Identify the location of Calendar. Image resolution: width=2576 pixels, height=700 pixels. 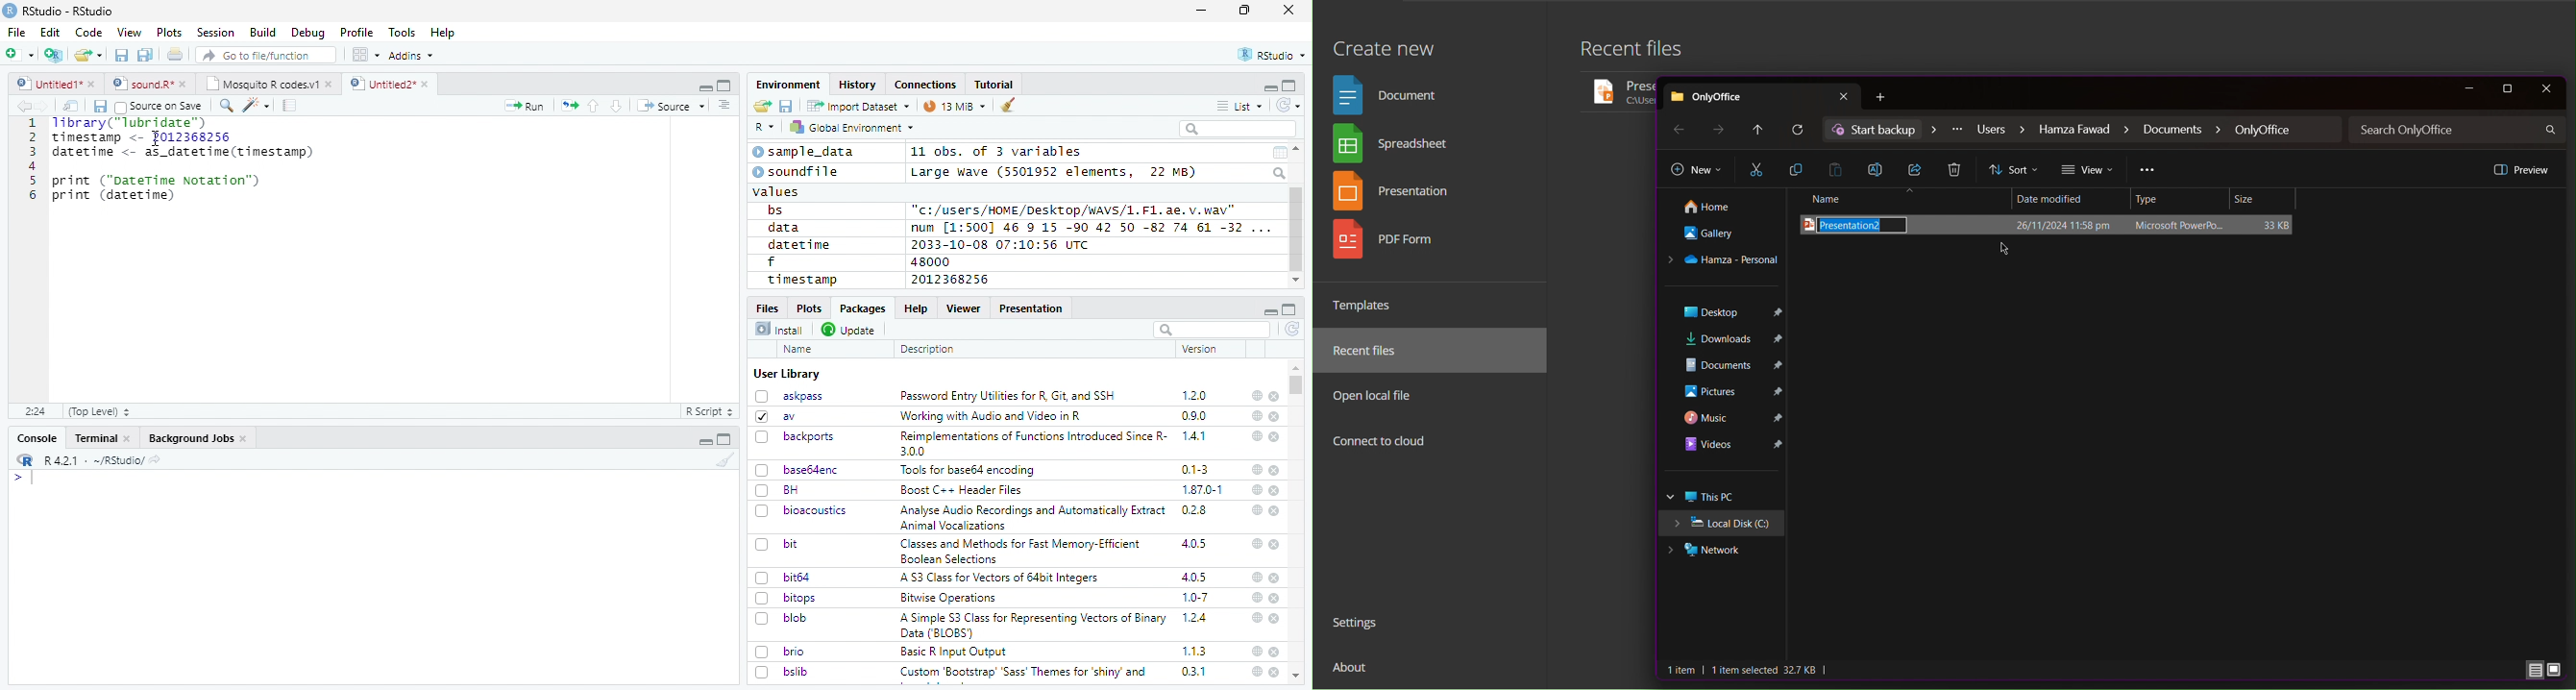
(1279, 153).